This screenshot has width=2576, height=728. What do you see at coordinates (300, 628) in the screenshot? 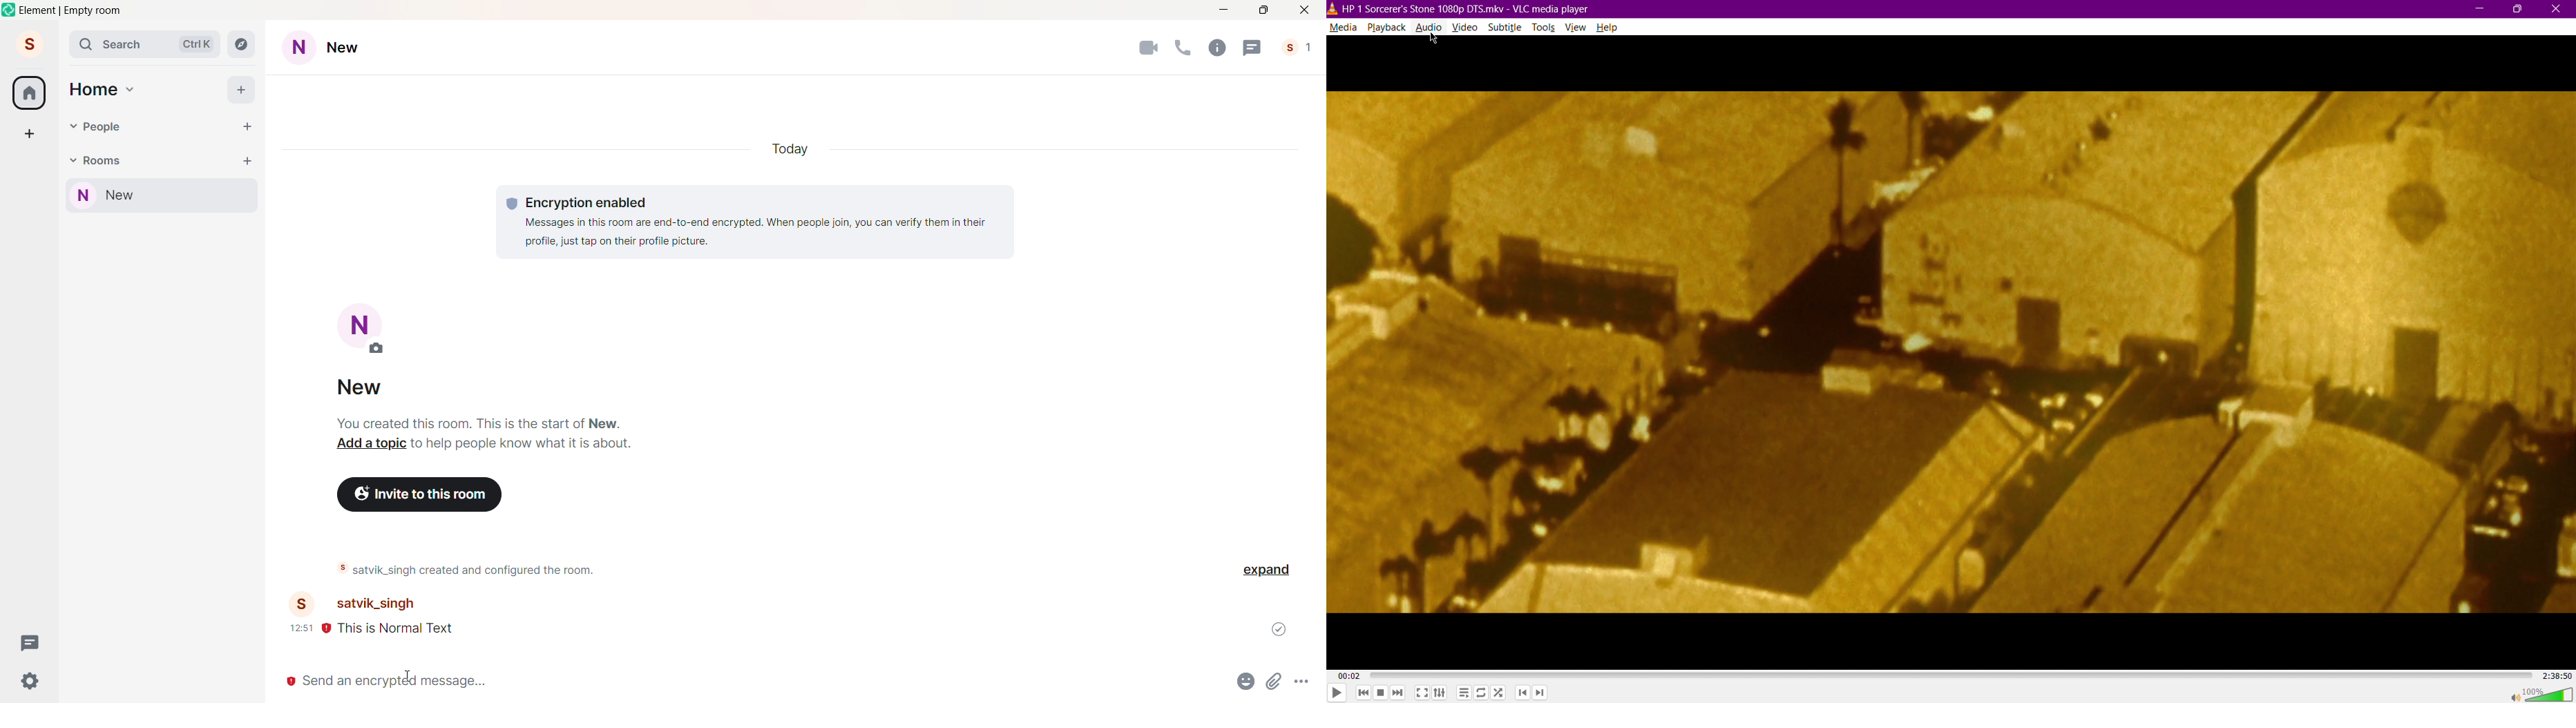
I see `12:51` at bounding box center [300, 628].